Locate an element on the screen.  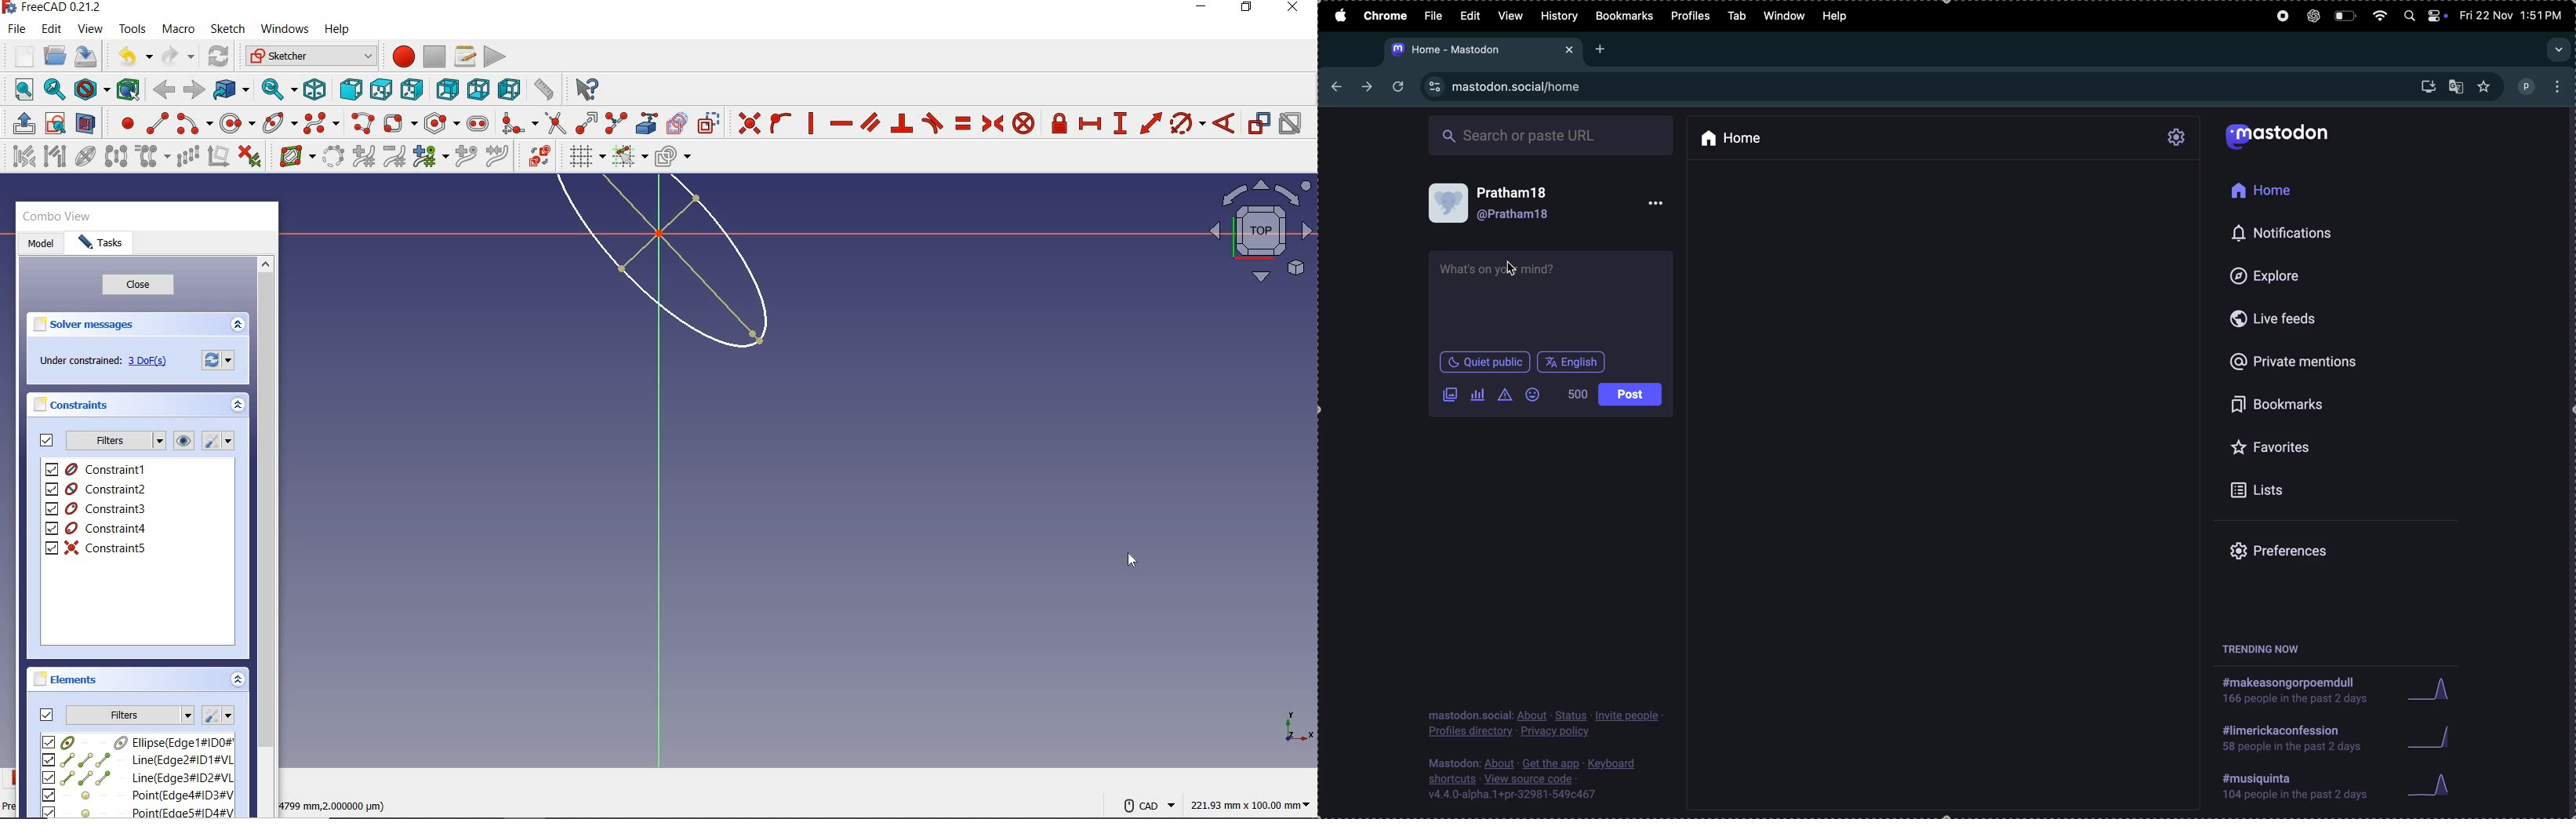
favourites is located at coordinates (2300, 451).